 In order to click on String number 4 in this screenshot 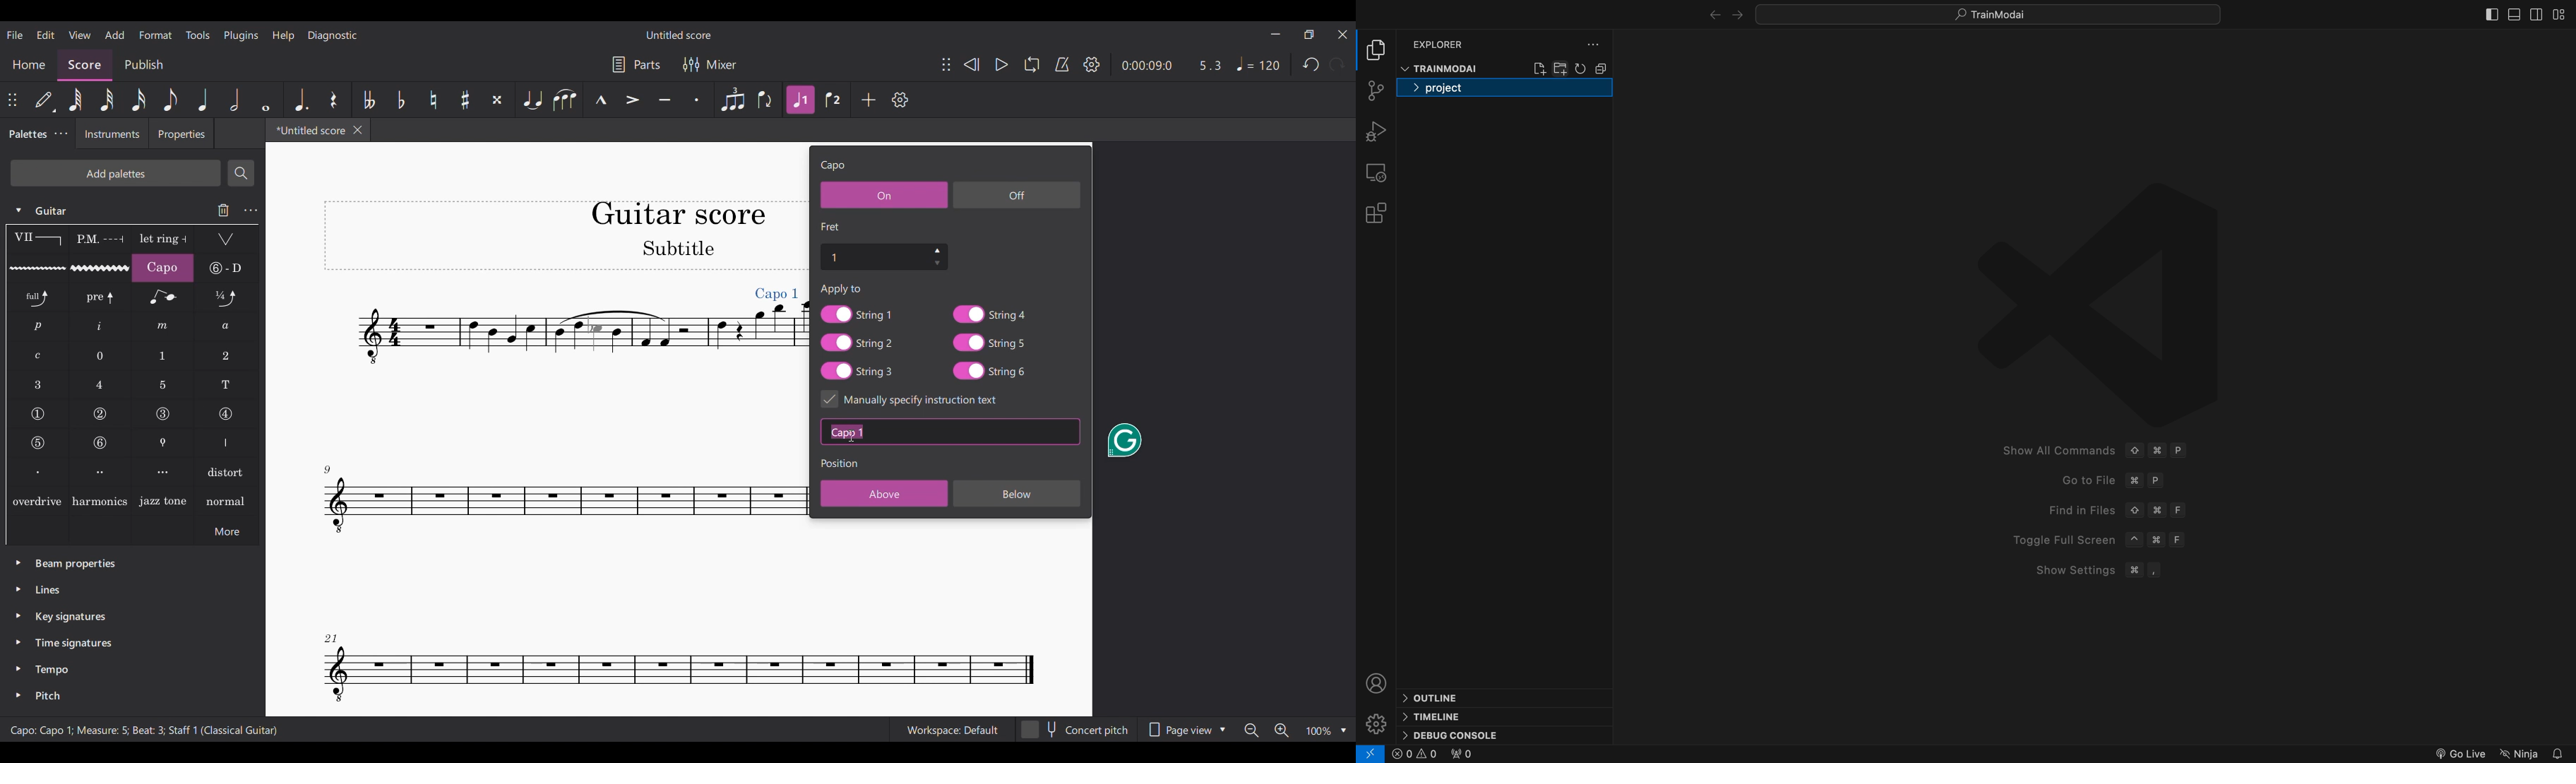, I will do `click(225, 415)`.